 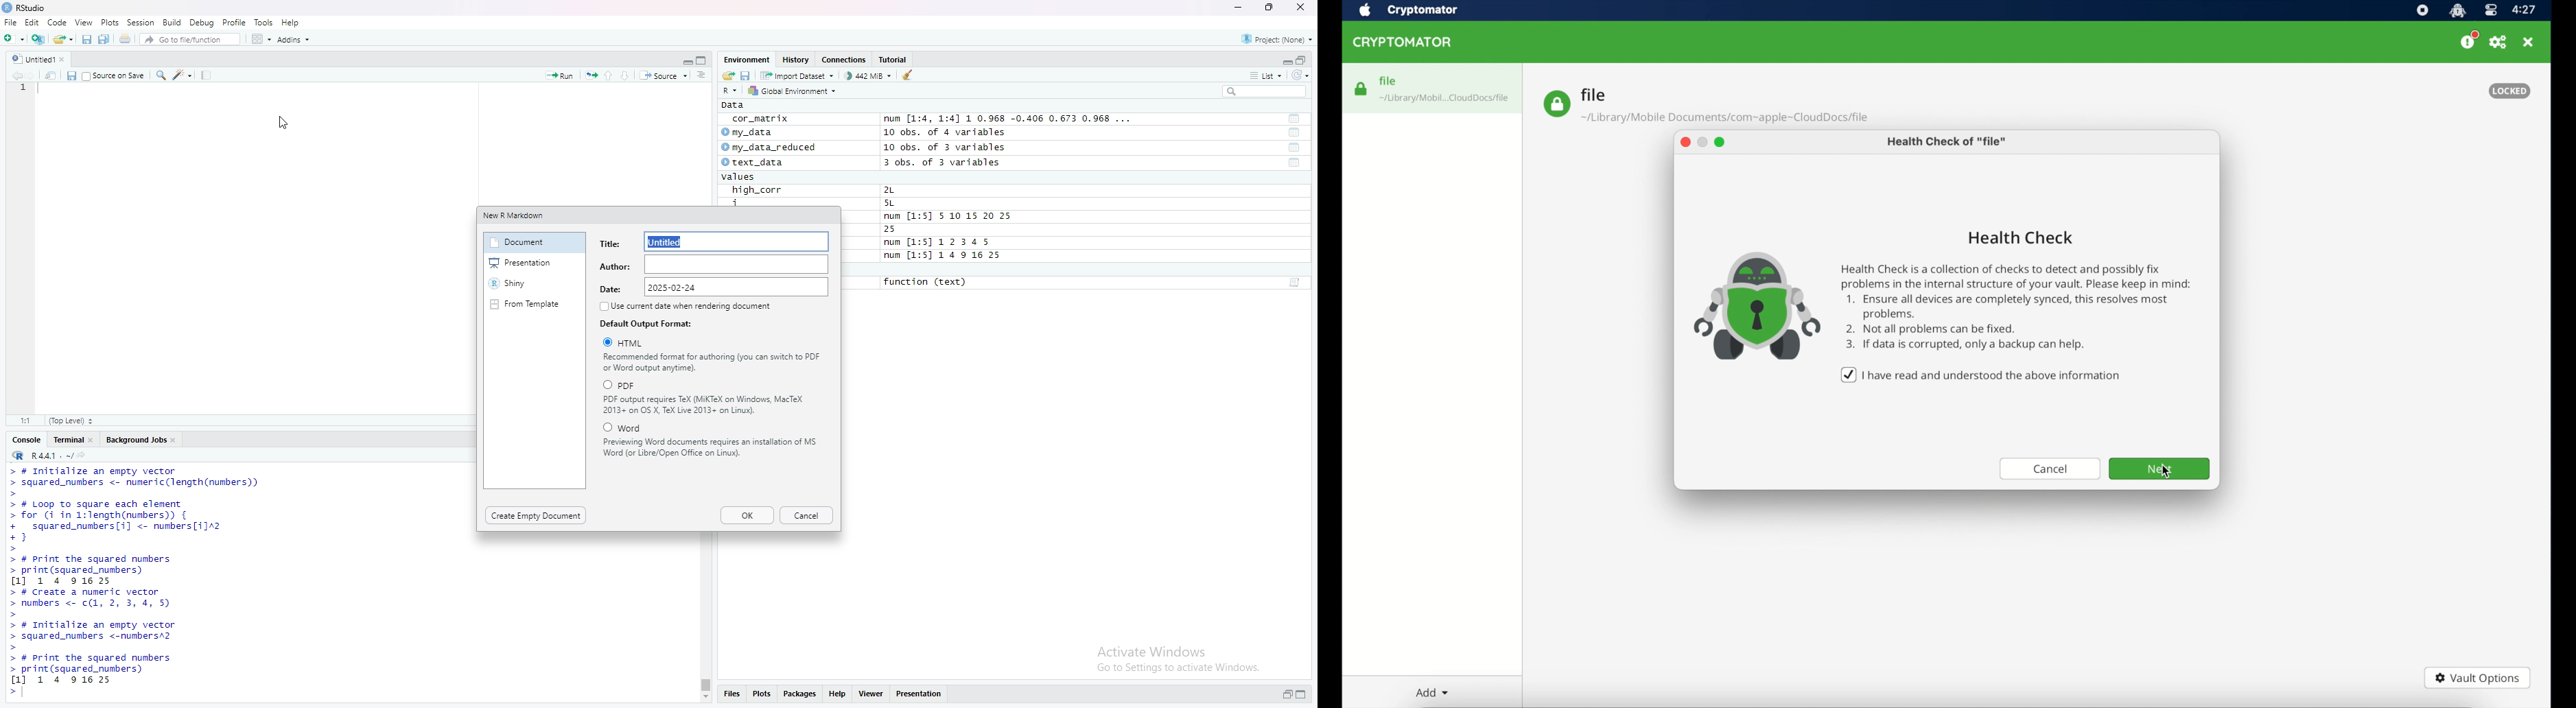 What do you see at coordinates (532, 284) in the screenshot?
I see `Shiny` at bounding box center [532, 284].